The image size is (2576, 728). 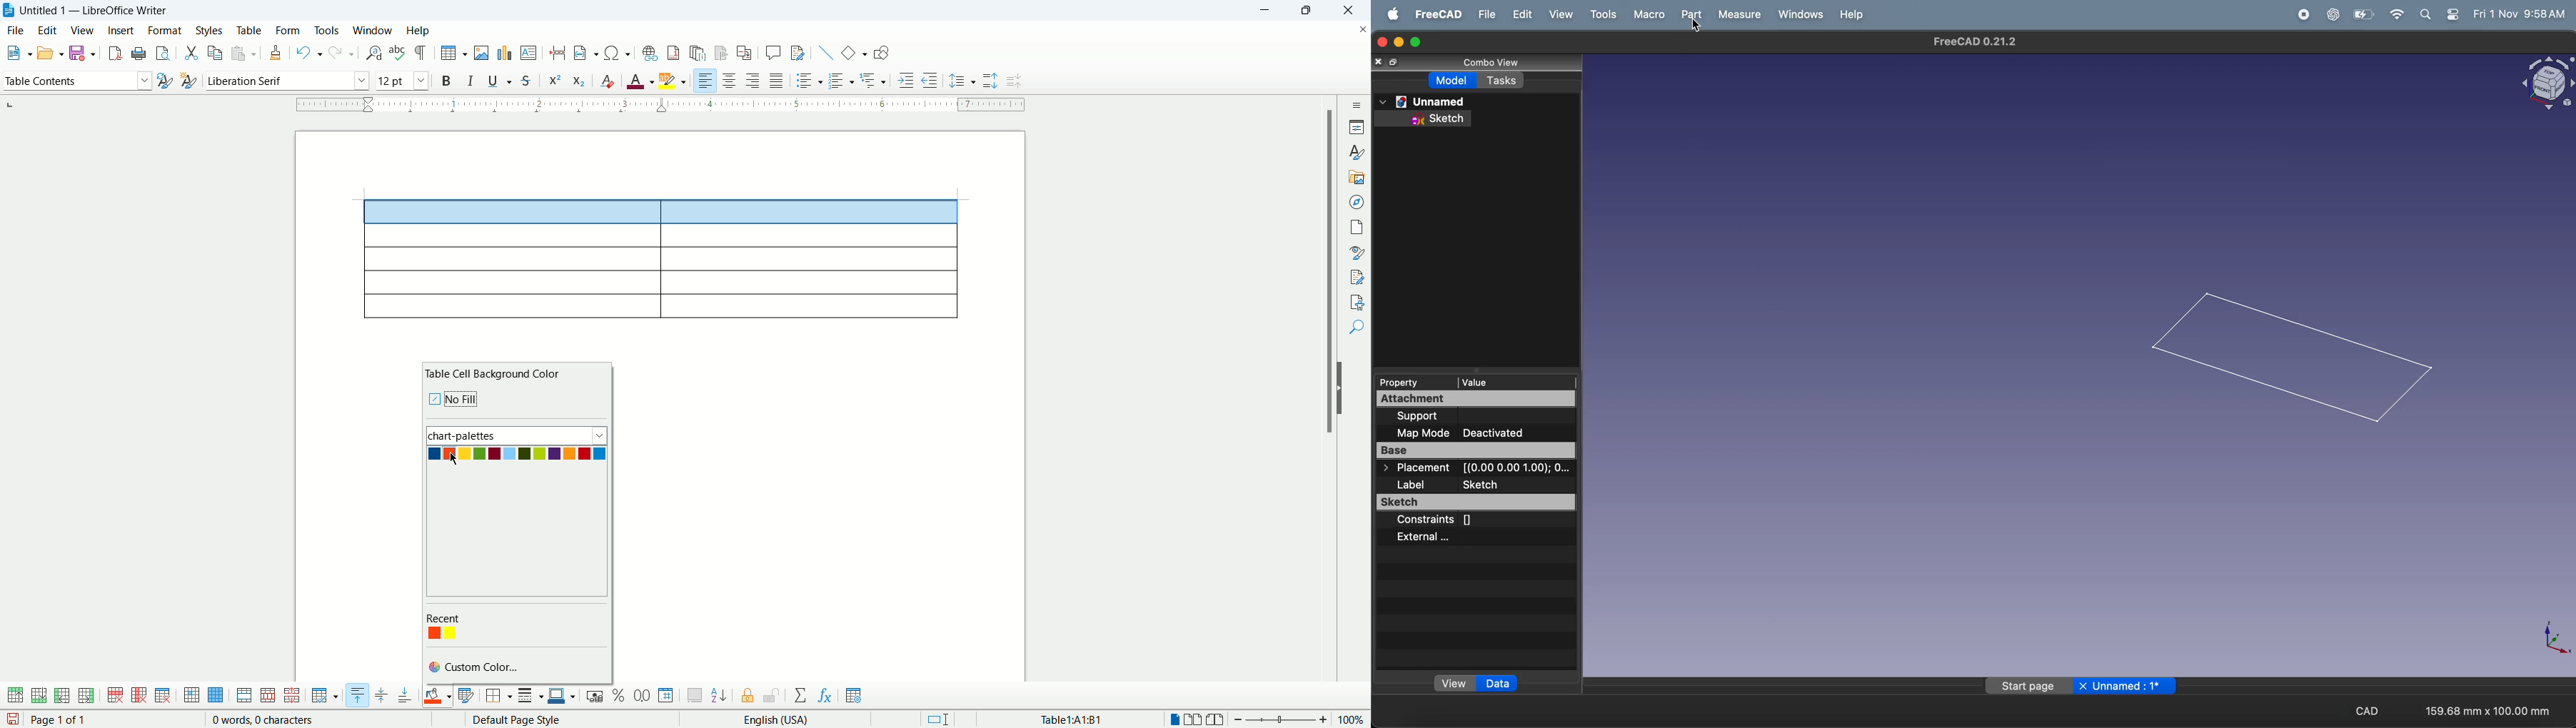 I want to click on record, so click(x=2302, y=14).